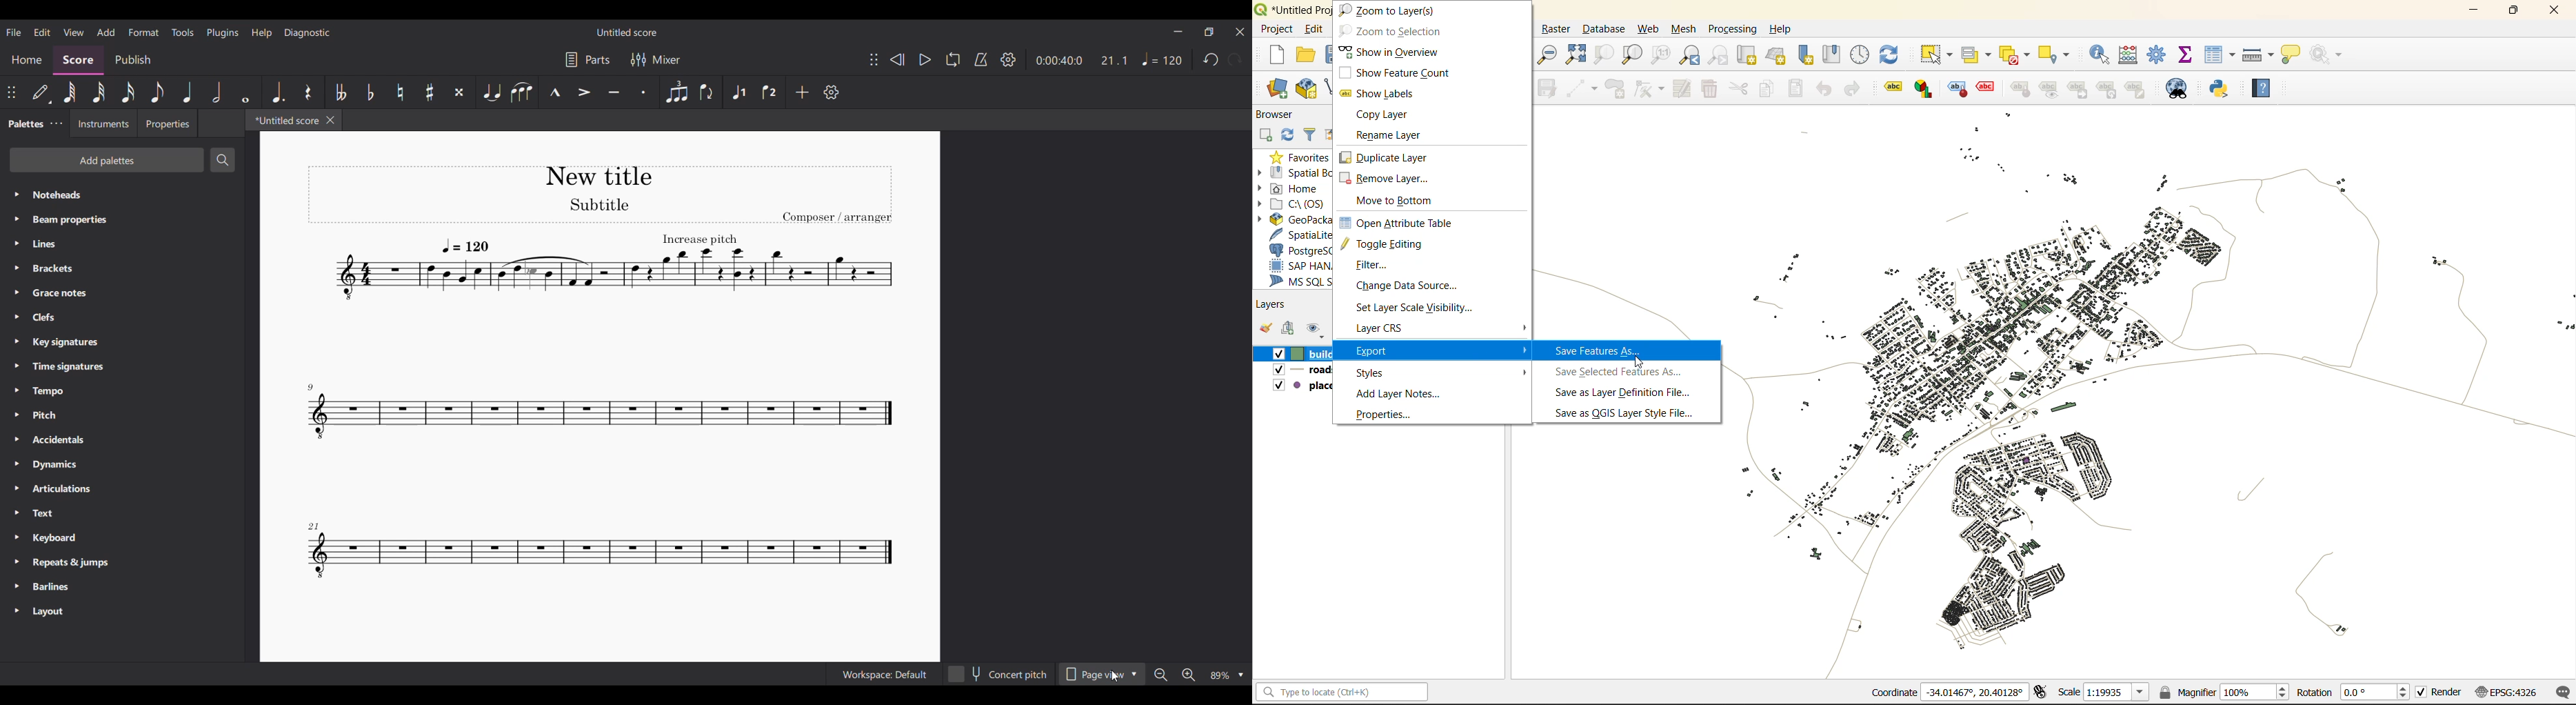 Image resolution: width=2576 pixels, height=728 pixels. I want to click on add layer notes, so click(1406, 395).